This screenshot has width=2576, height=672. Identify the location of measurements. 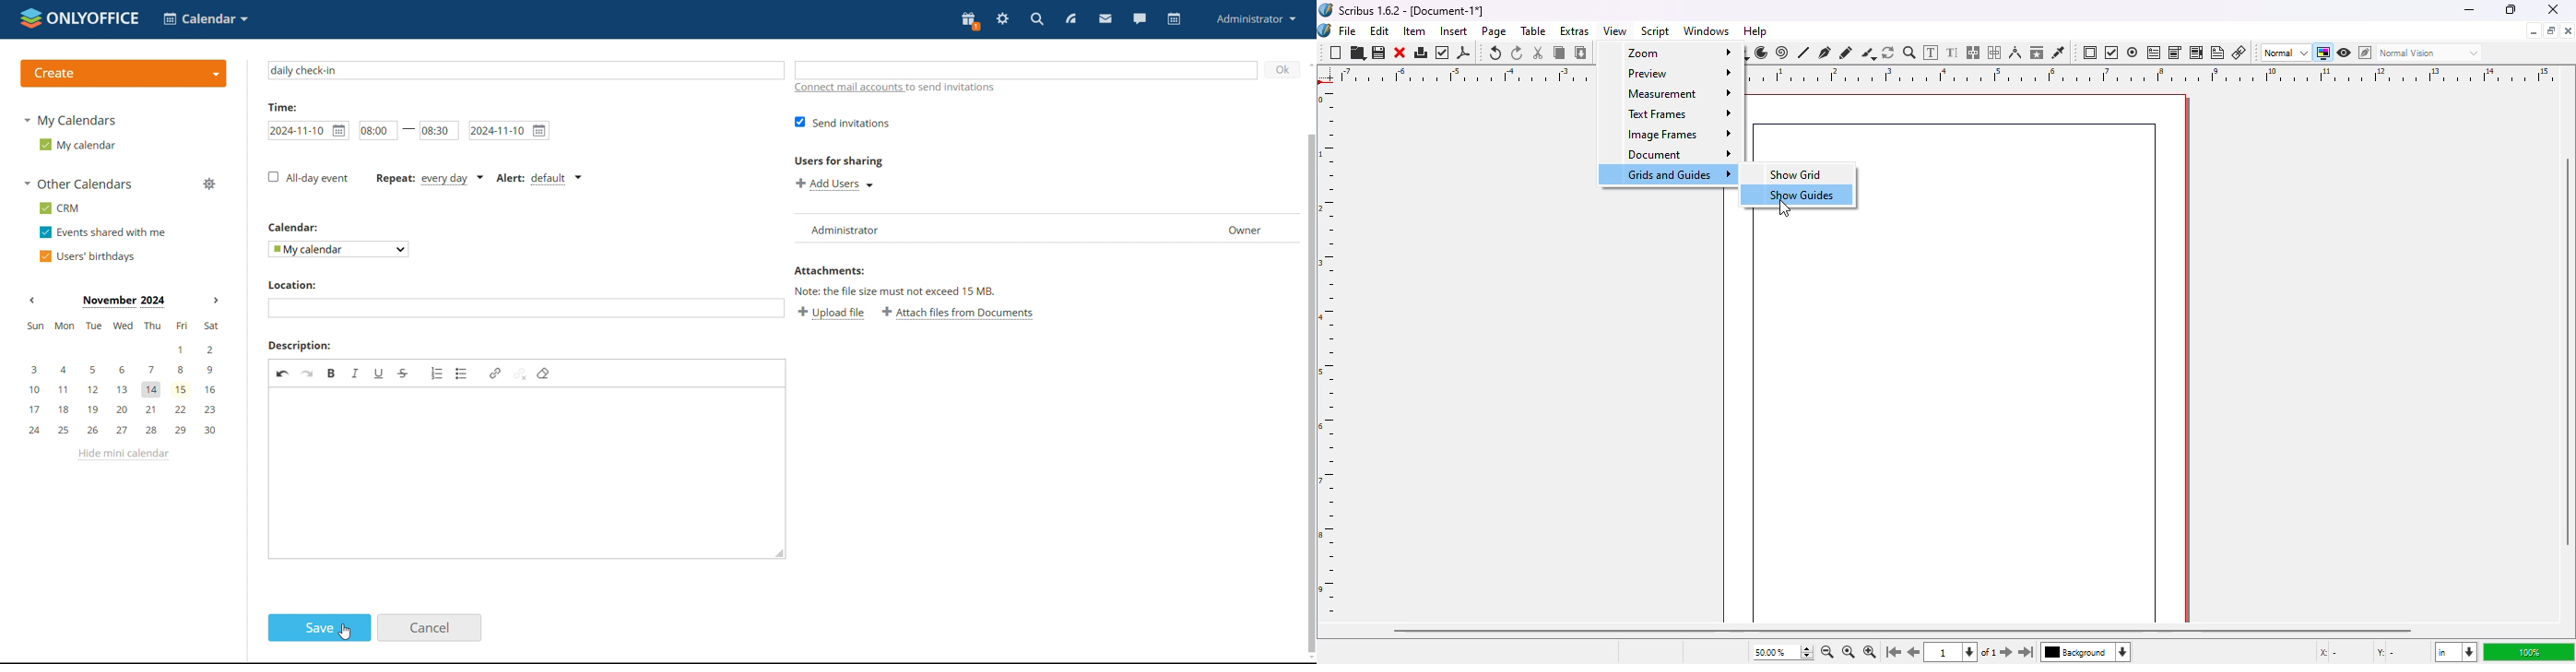
(2015, 53).